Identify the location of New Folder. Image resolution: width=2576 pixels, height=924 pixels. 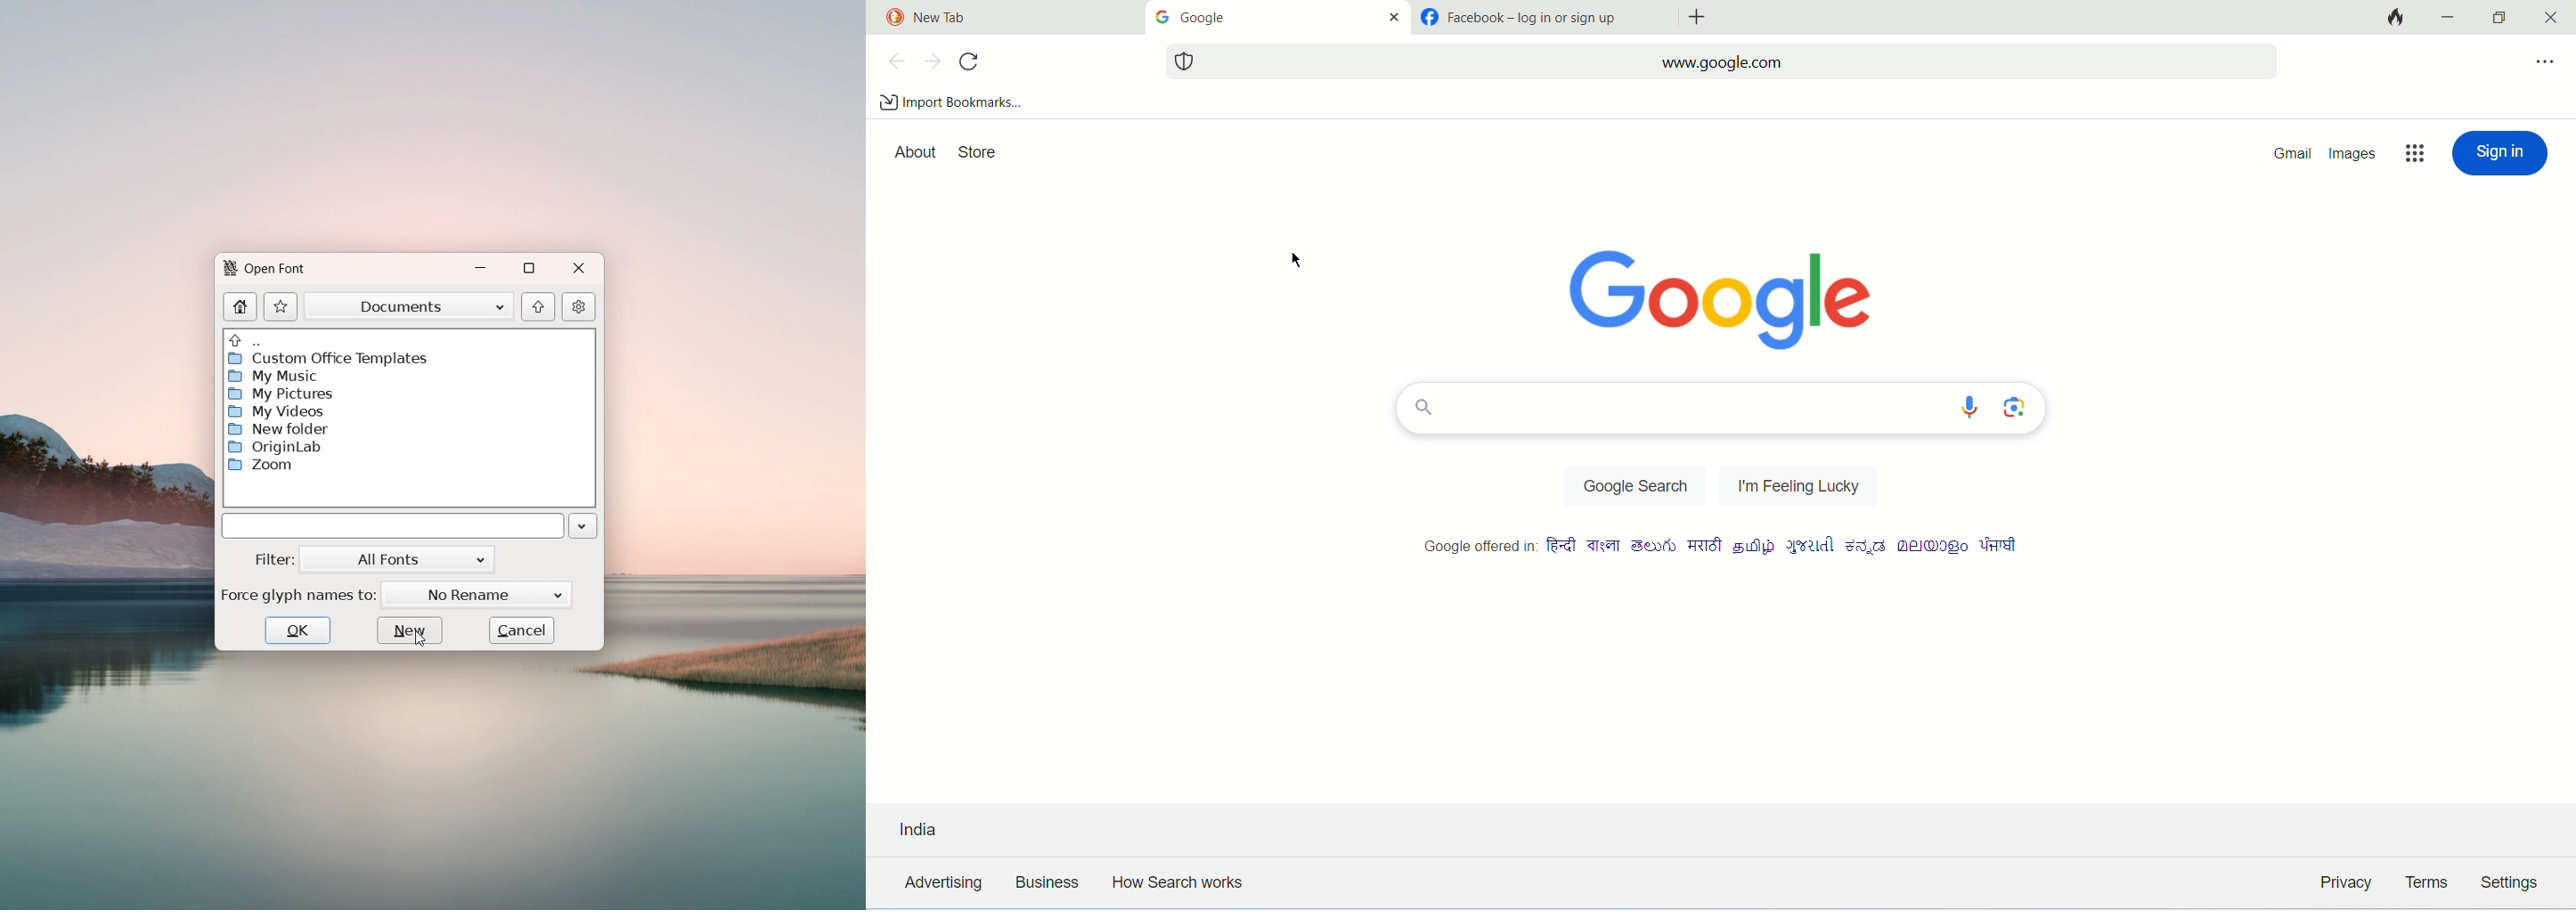
(278, 429).